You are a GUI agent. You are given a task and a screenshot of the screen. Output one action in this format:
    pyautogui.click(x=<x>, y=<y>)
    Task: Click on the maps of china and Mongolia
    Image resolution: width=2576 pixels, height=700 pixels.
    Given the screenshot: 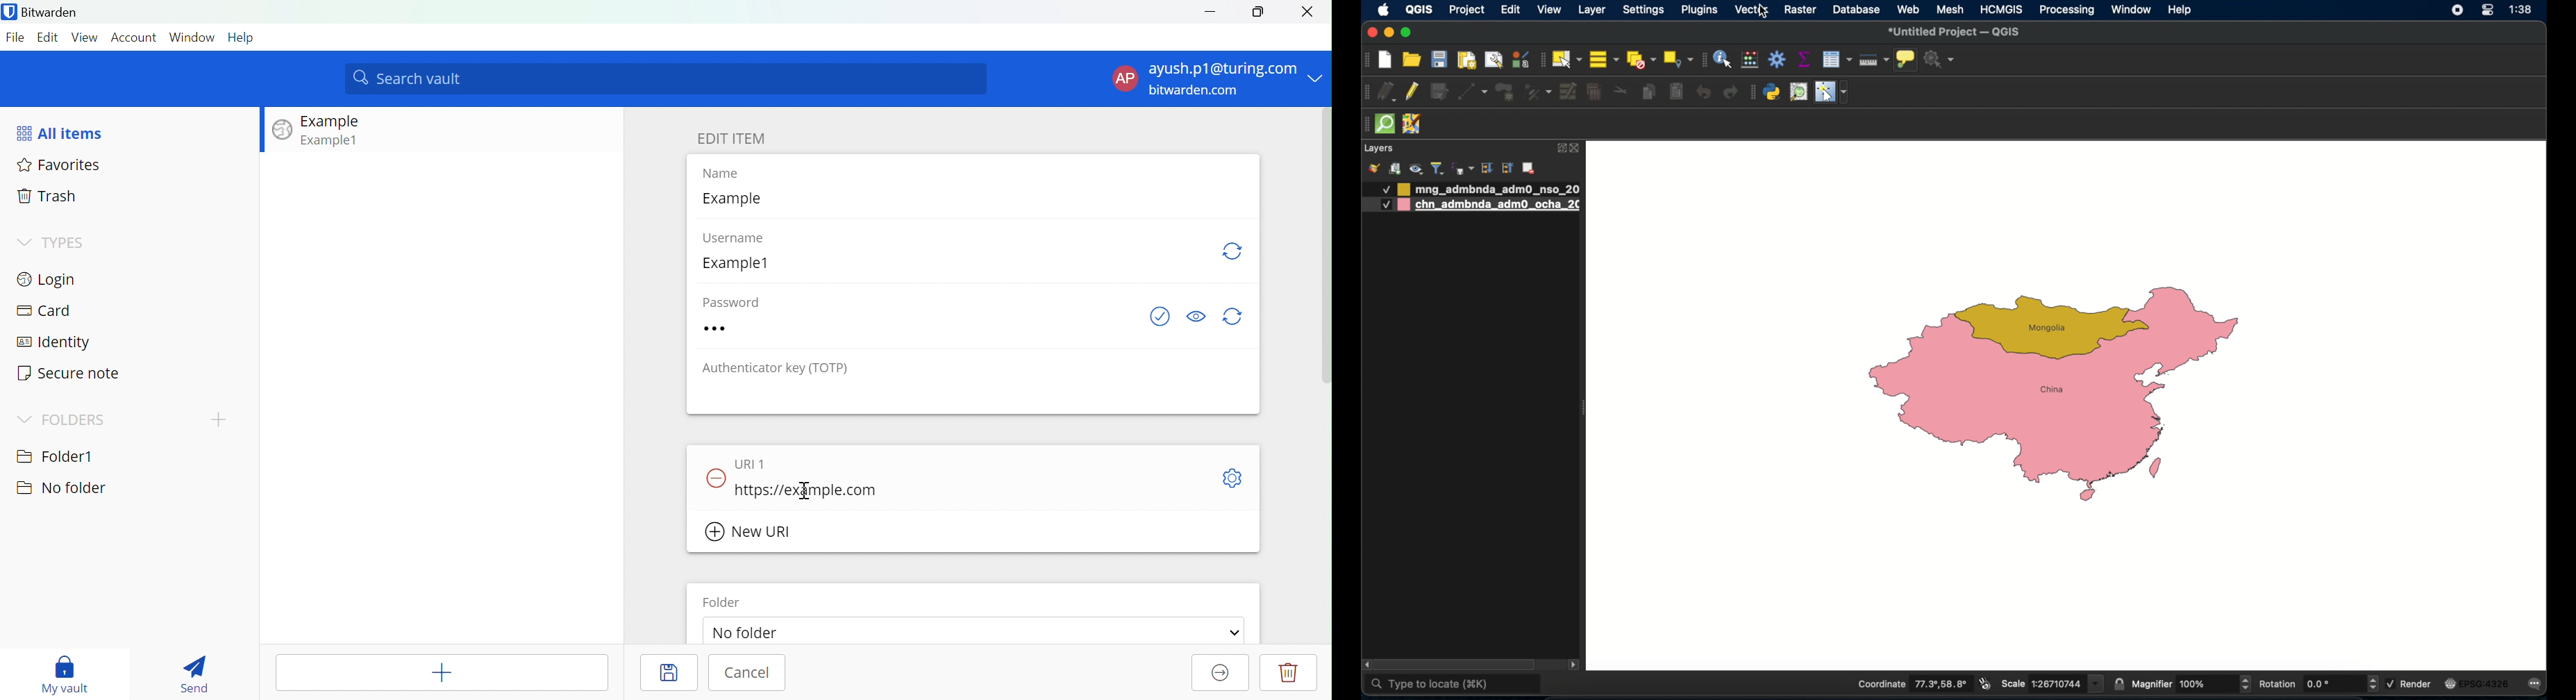 What is the action you would take?
    pyautogui.click(x=2060, y=397)
    